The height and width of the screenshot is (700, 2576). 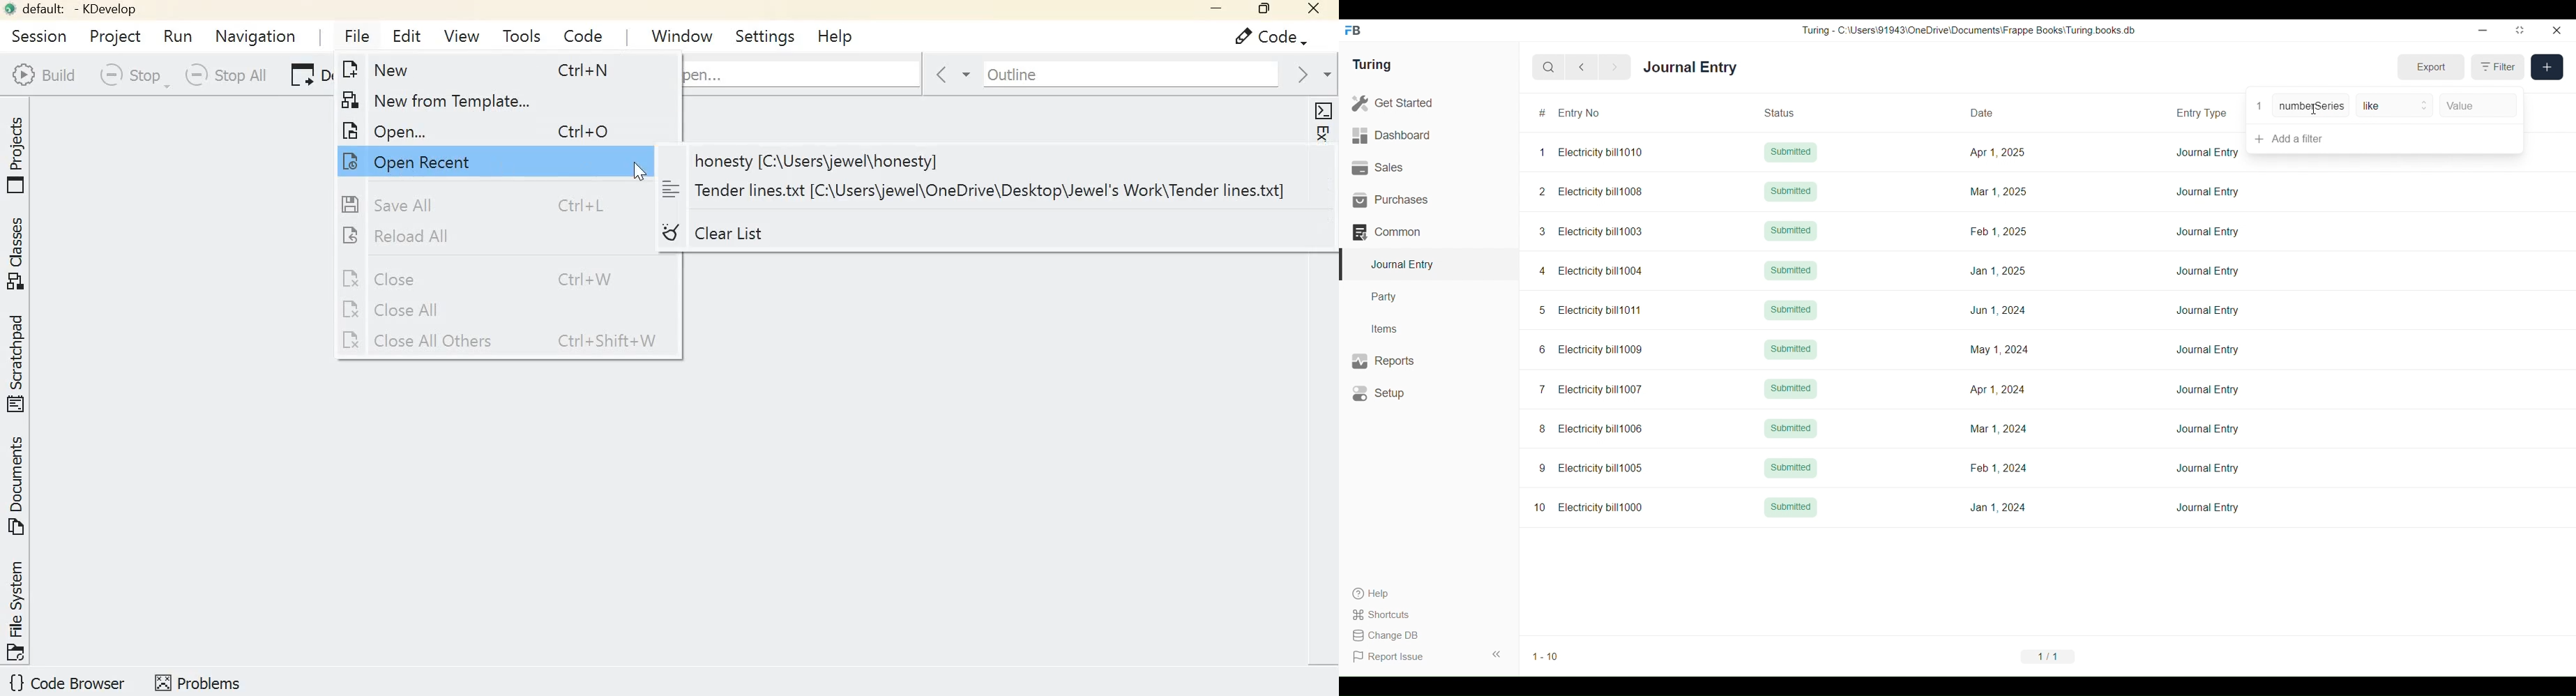 I want to click on 4 Electricity bill1004, so click(x=1592, y=271).